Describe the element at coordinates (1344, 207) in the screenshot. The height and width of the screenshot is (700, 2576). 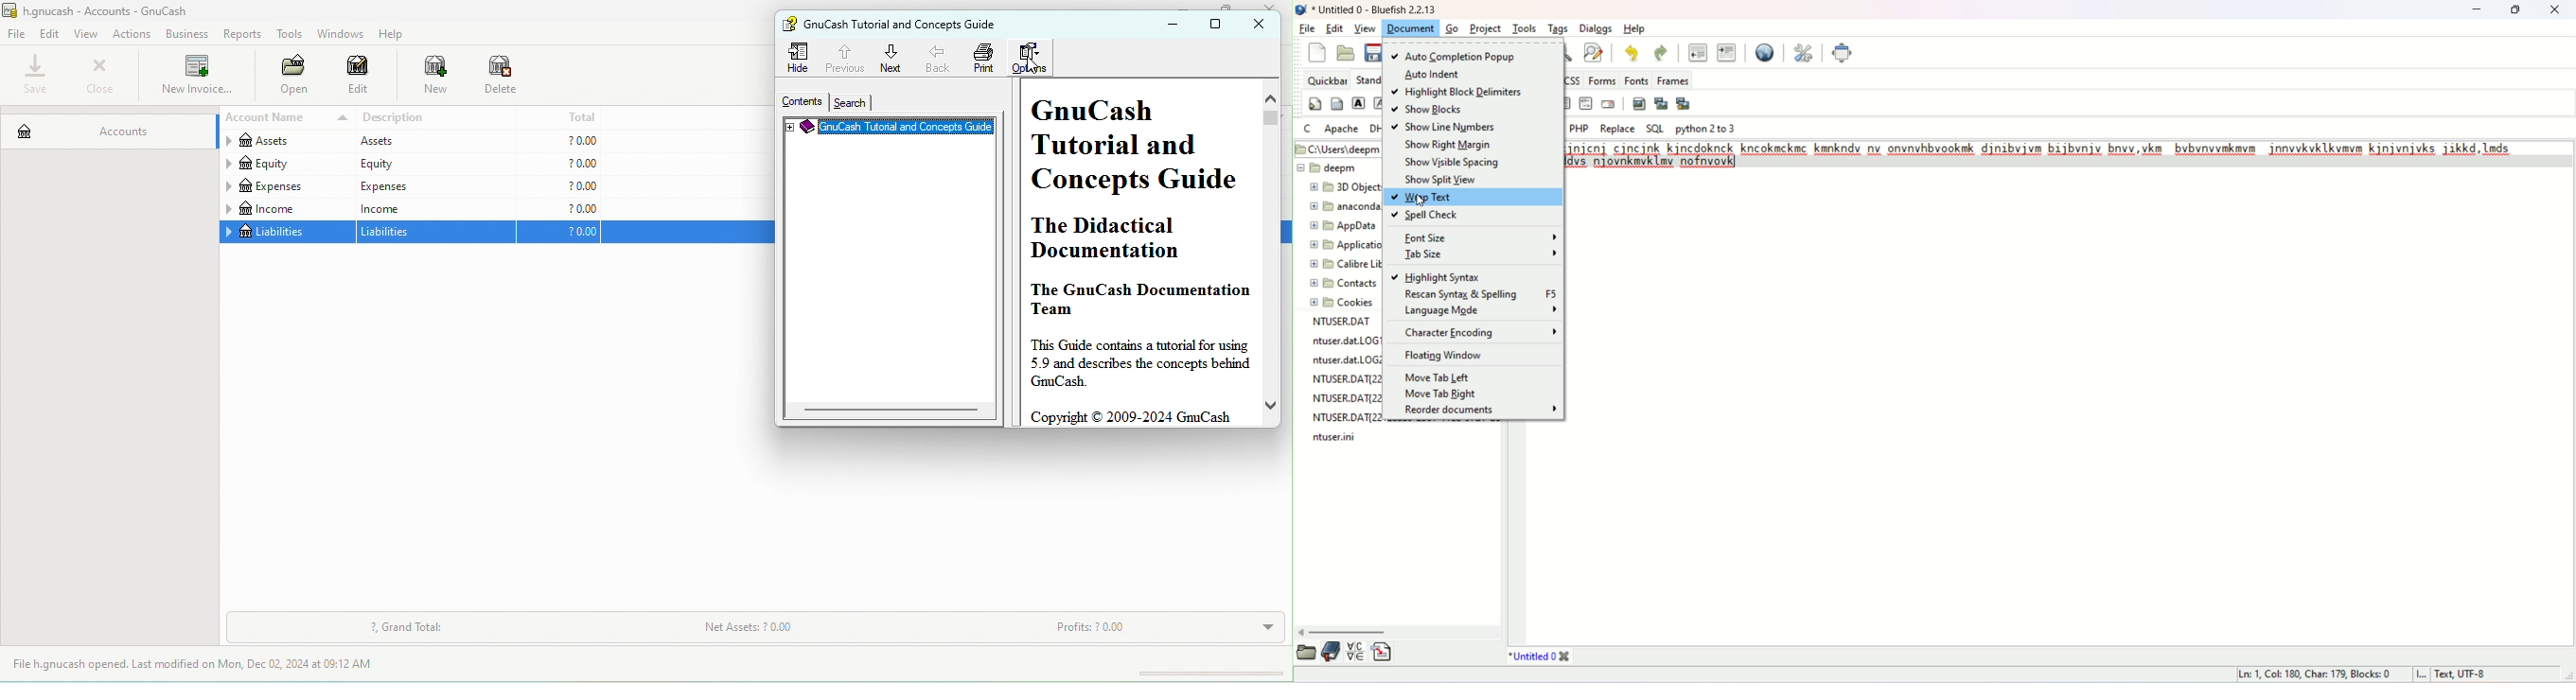
I see `anacanda` at that location.